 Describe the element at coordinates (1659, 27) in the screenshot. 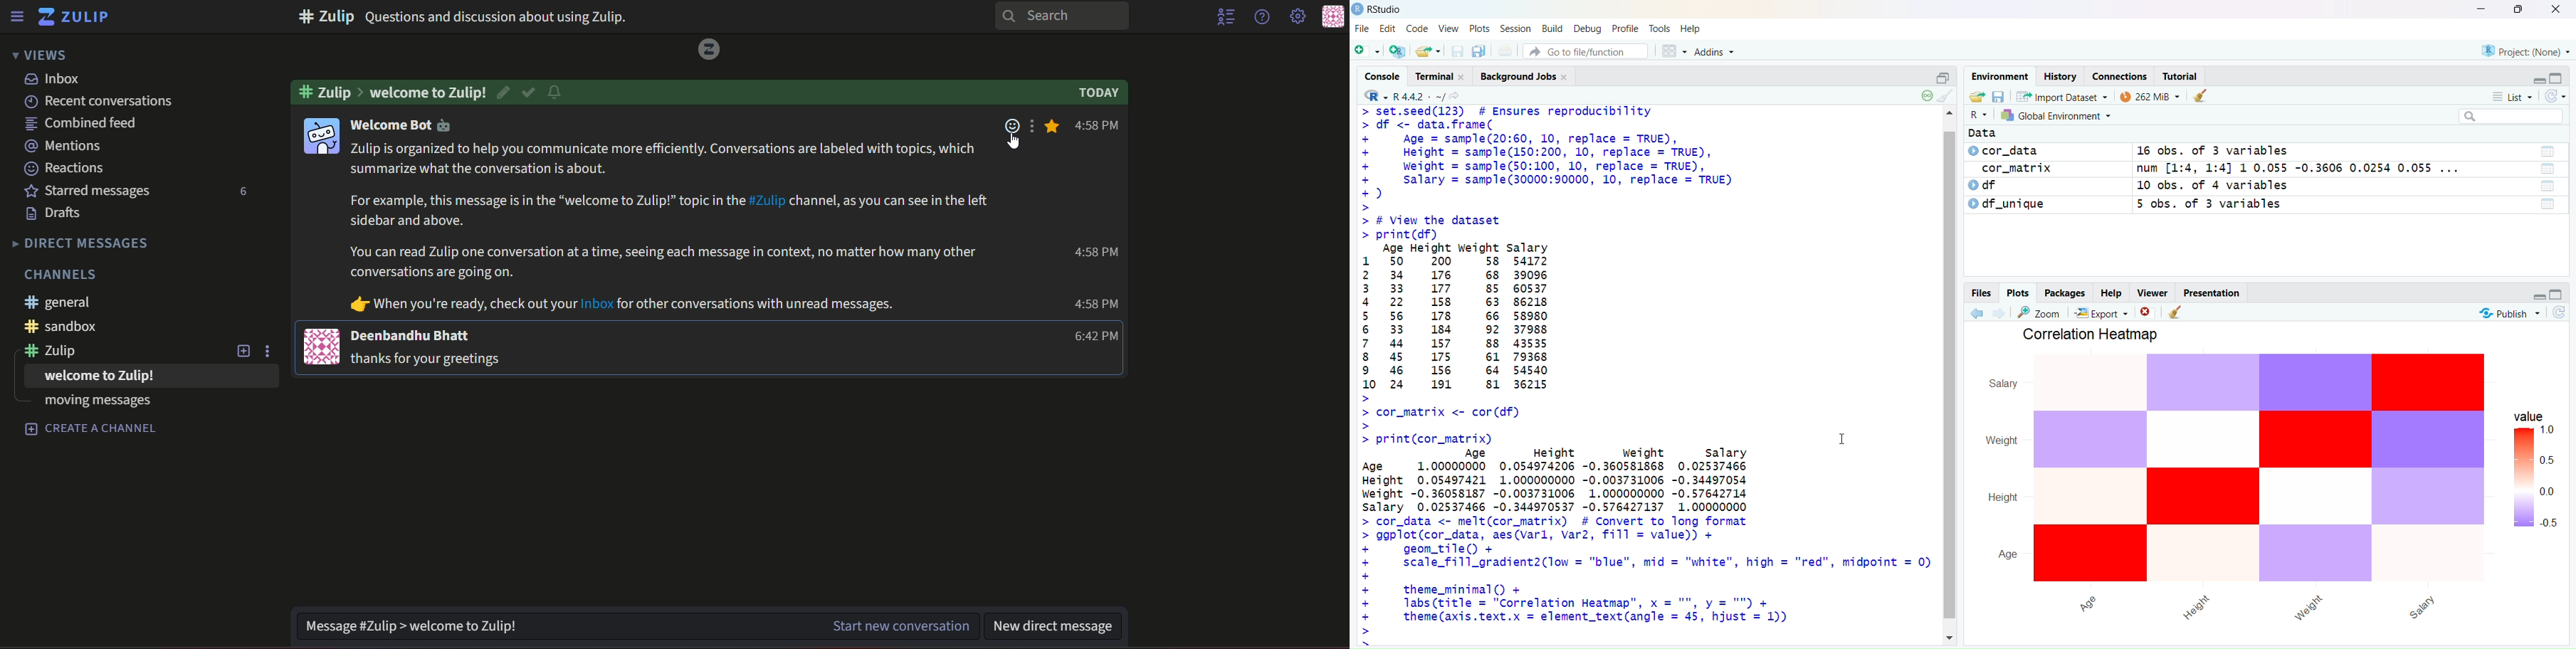

I see `Tools` at that location.